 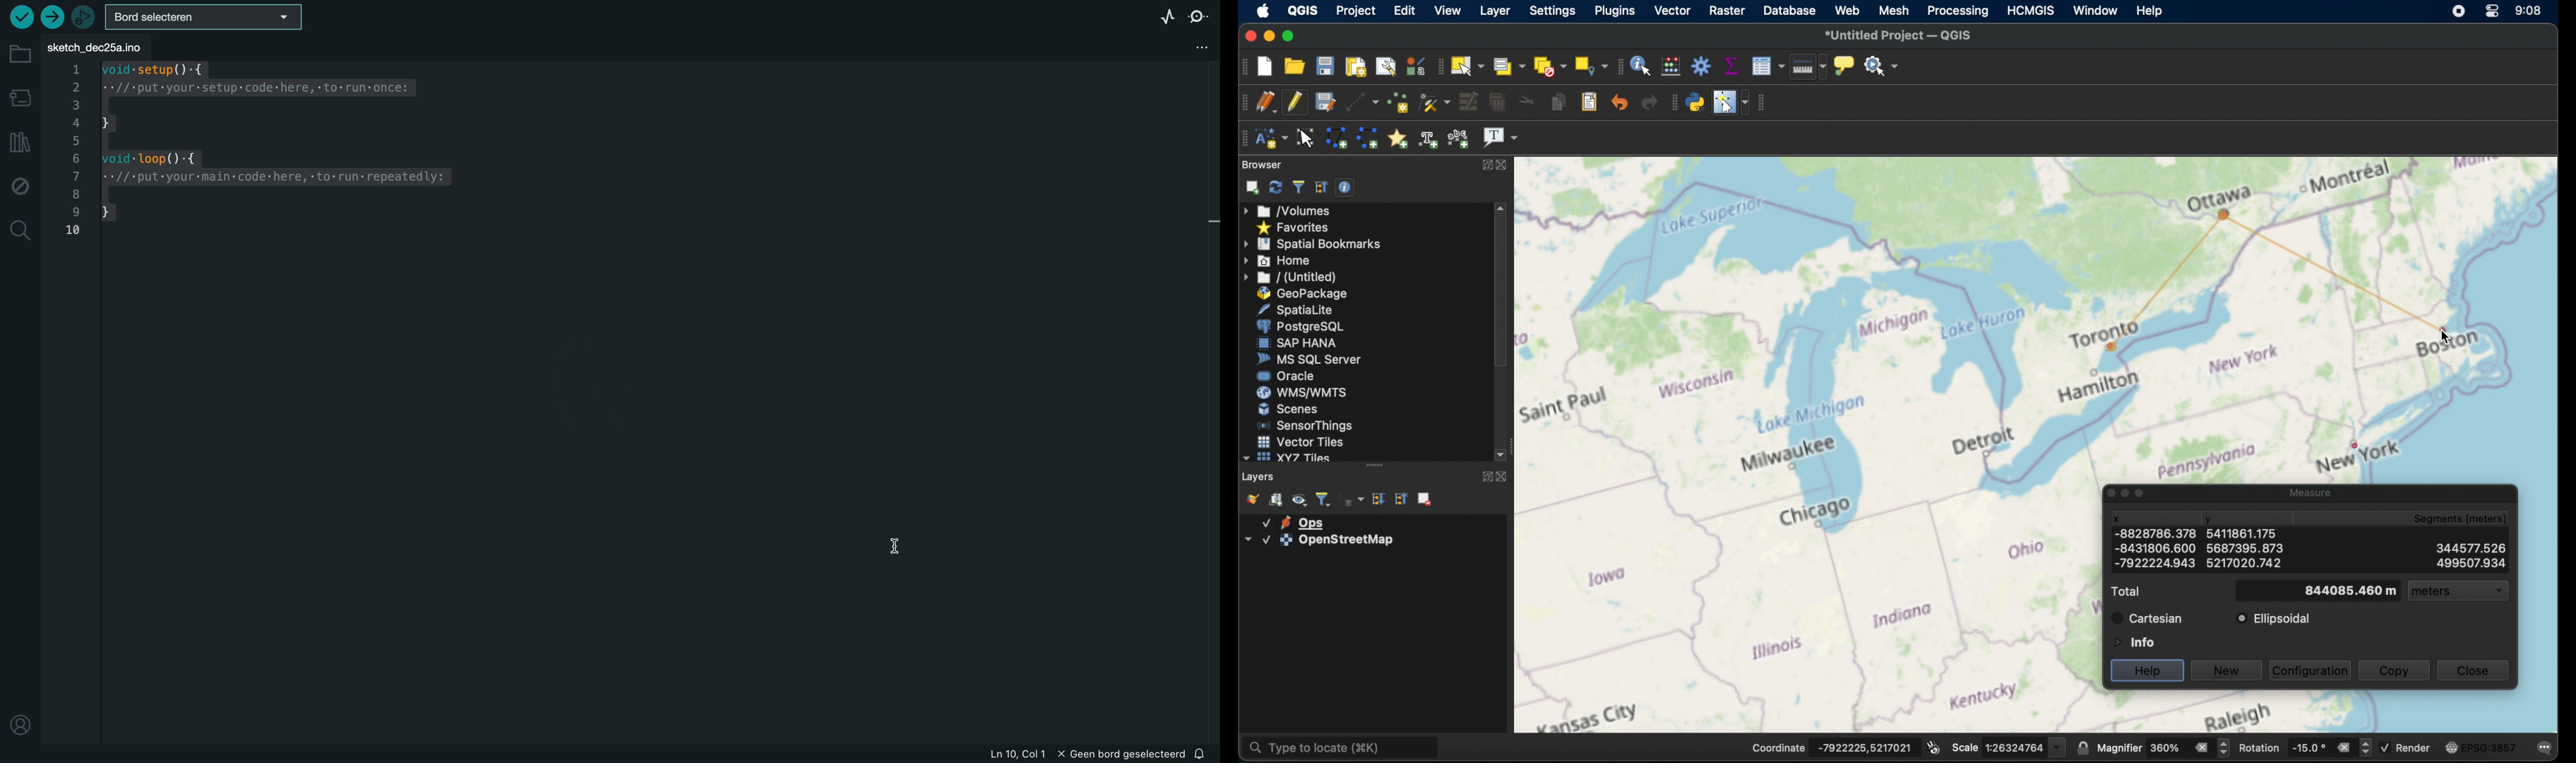 What do you see at coordinates (2125, 591) in the screenshot?
I see `total` at bounding box center [2125, 591].